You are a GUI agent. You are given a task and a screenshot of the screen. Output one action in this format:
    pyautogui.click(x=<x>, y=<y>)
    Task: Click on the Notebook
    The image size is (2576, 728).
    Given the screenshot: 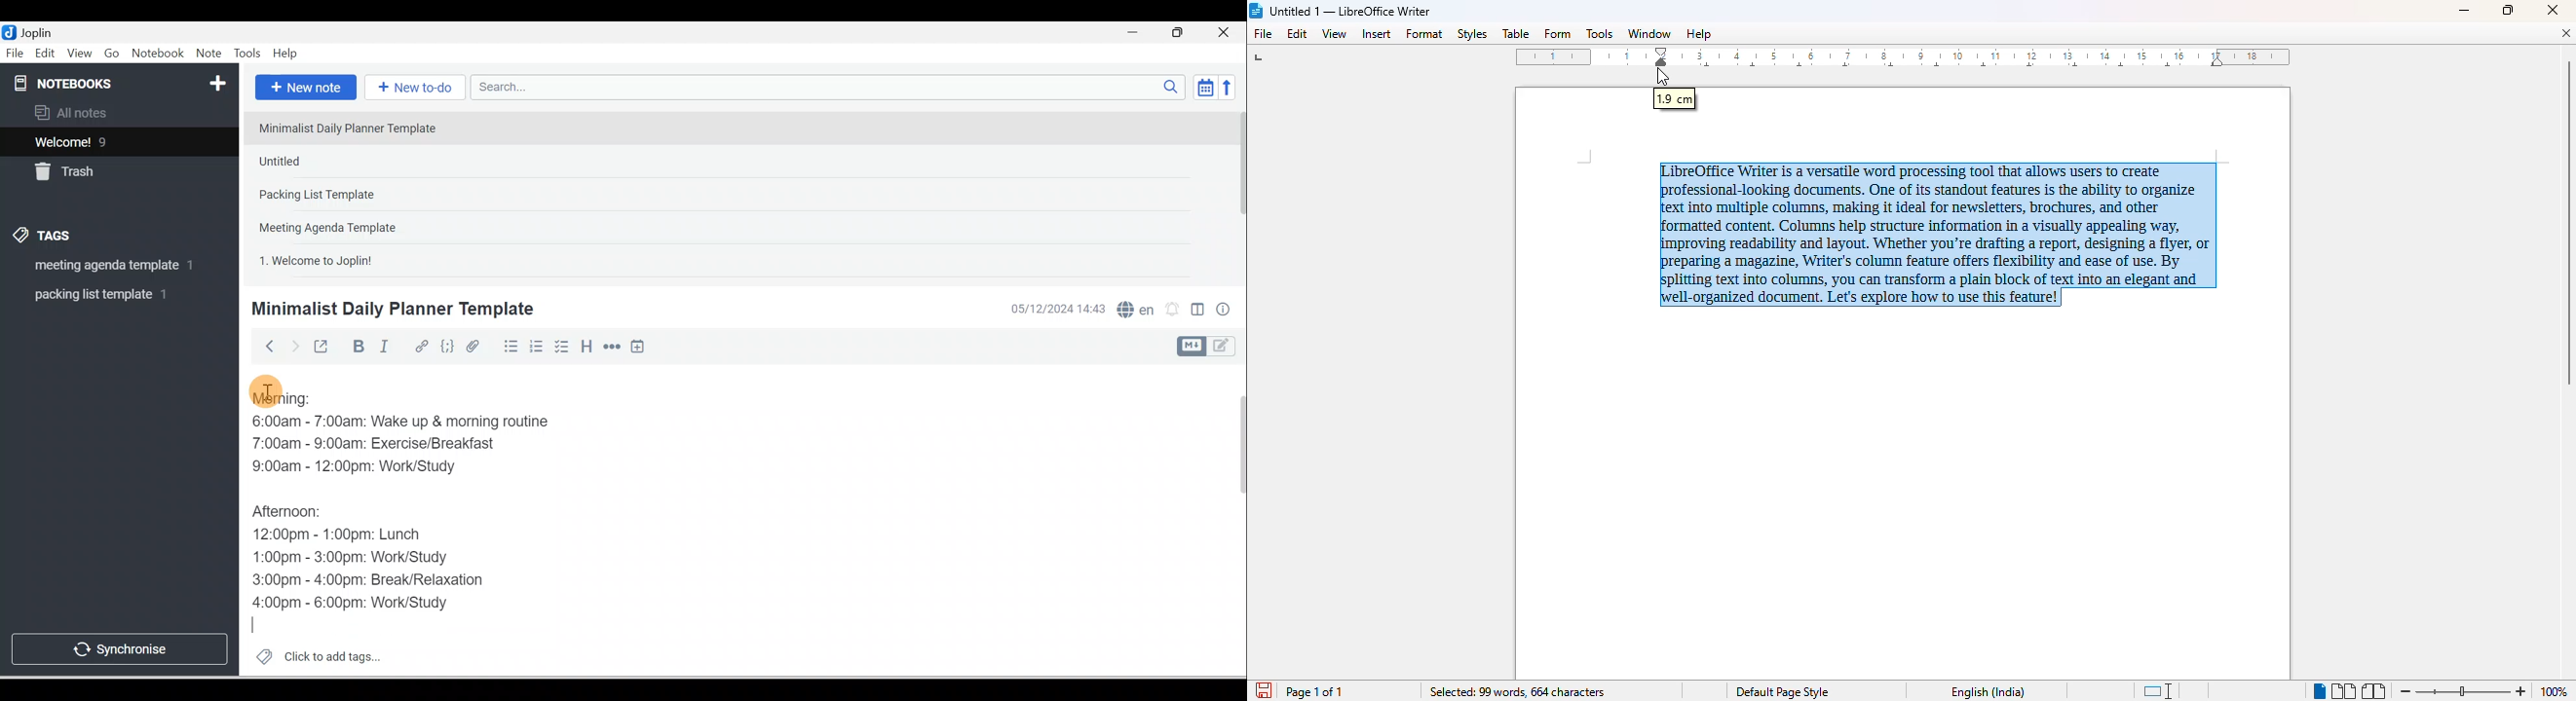 What is the action you would take?
    pyautogui.click(x=157, y=54)
    